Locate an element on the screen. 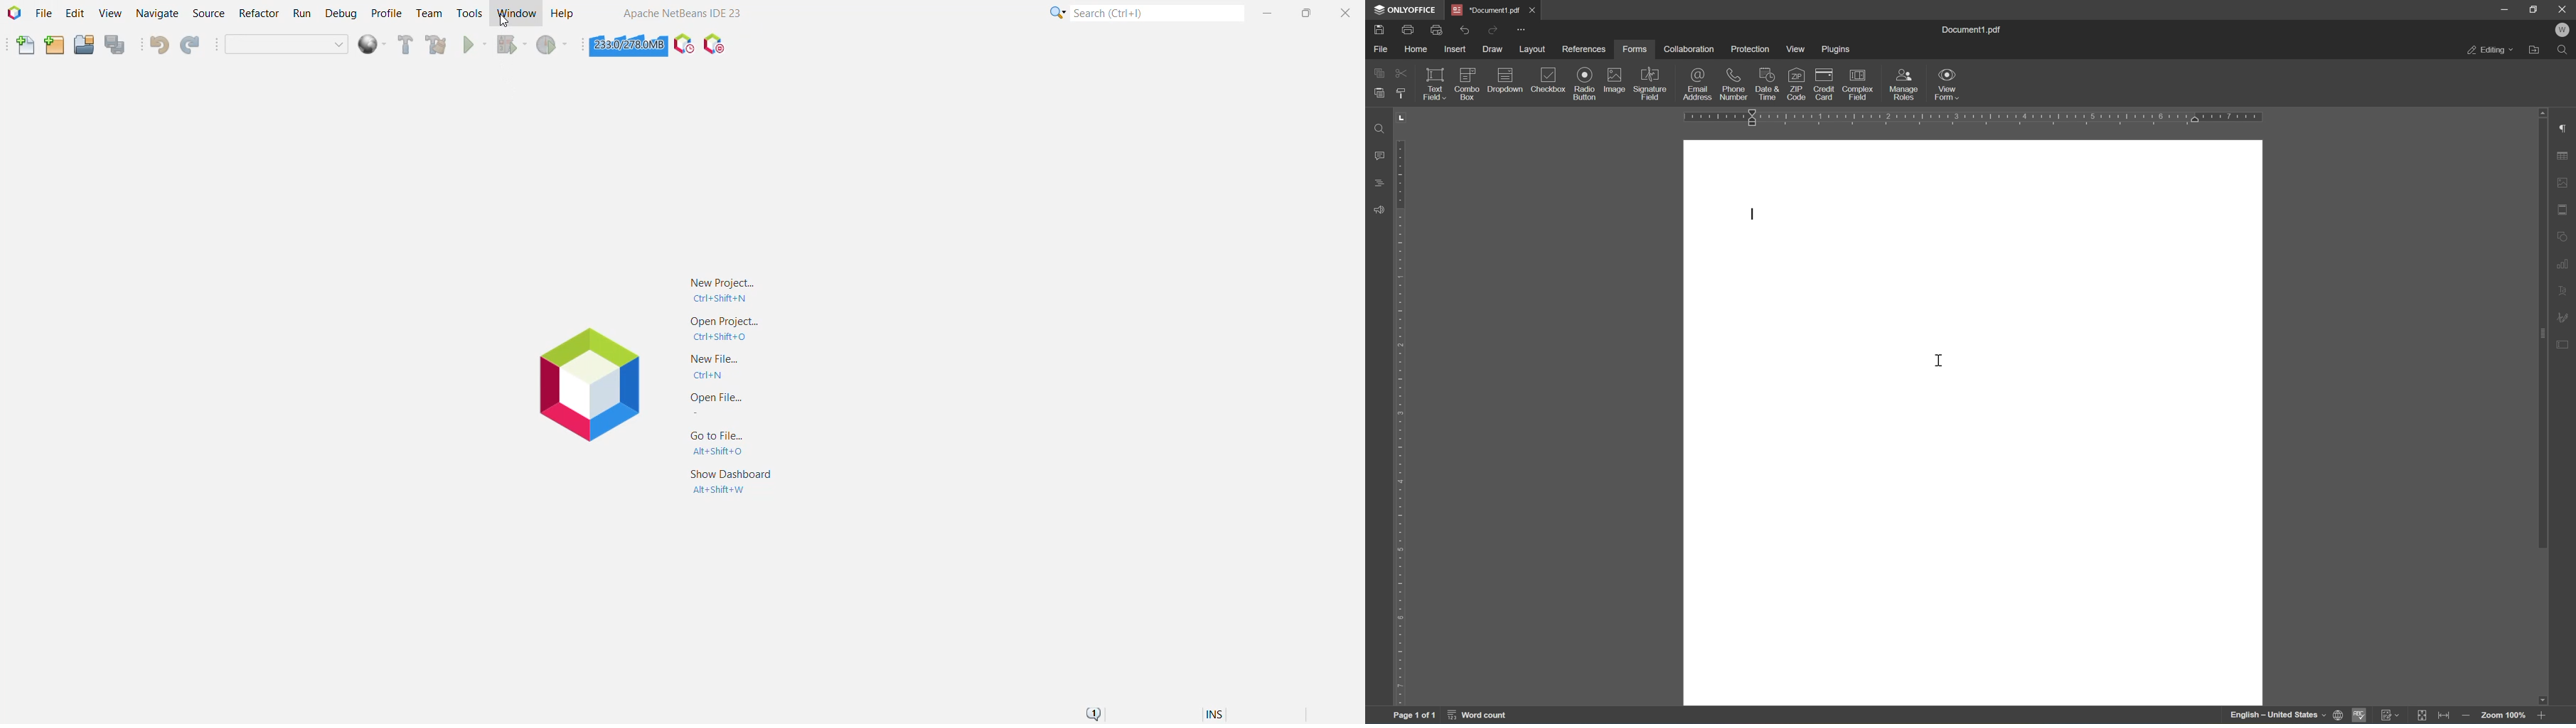 The height and width of the screenshot is (728, 2576). track changes is located at coordinates (2389, 714).